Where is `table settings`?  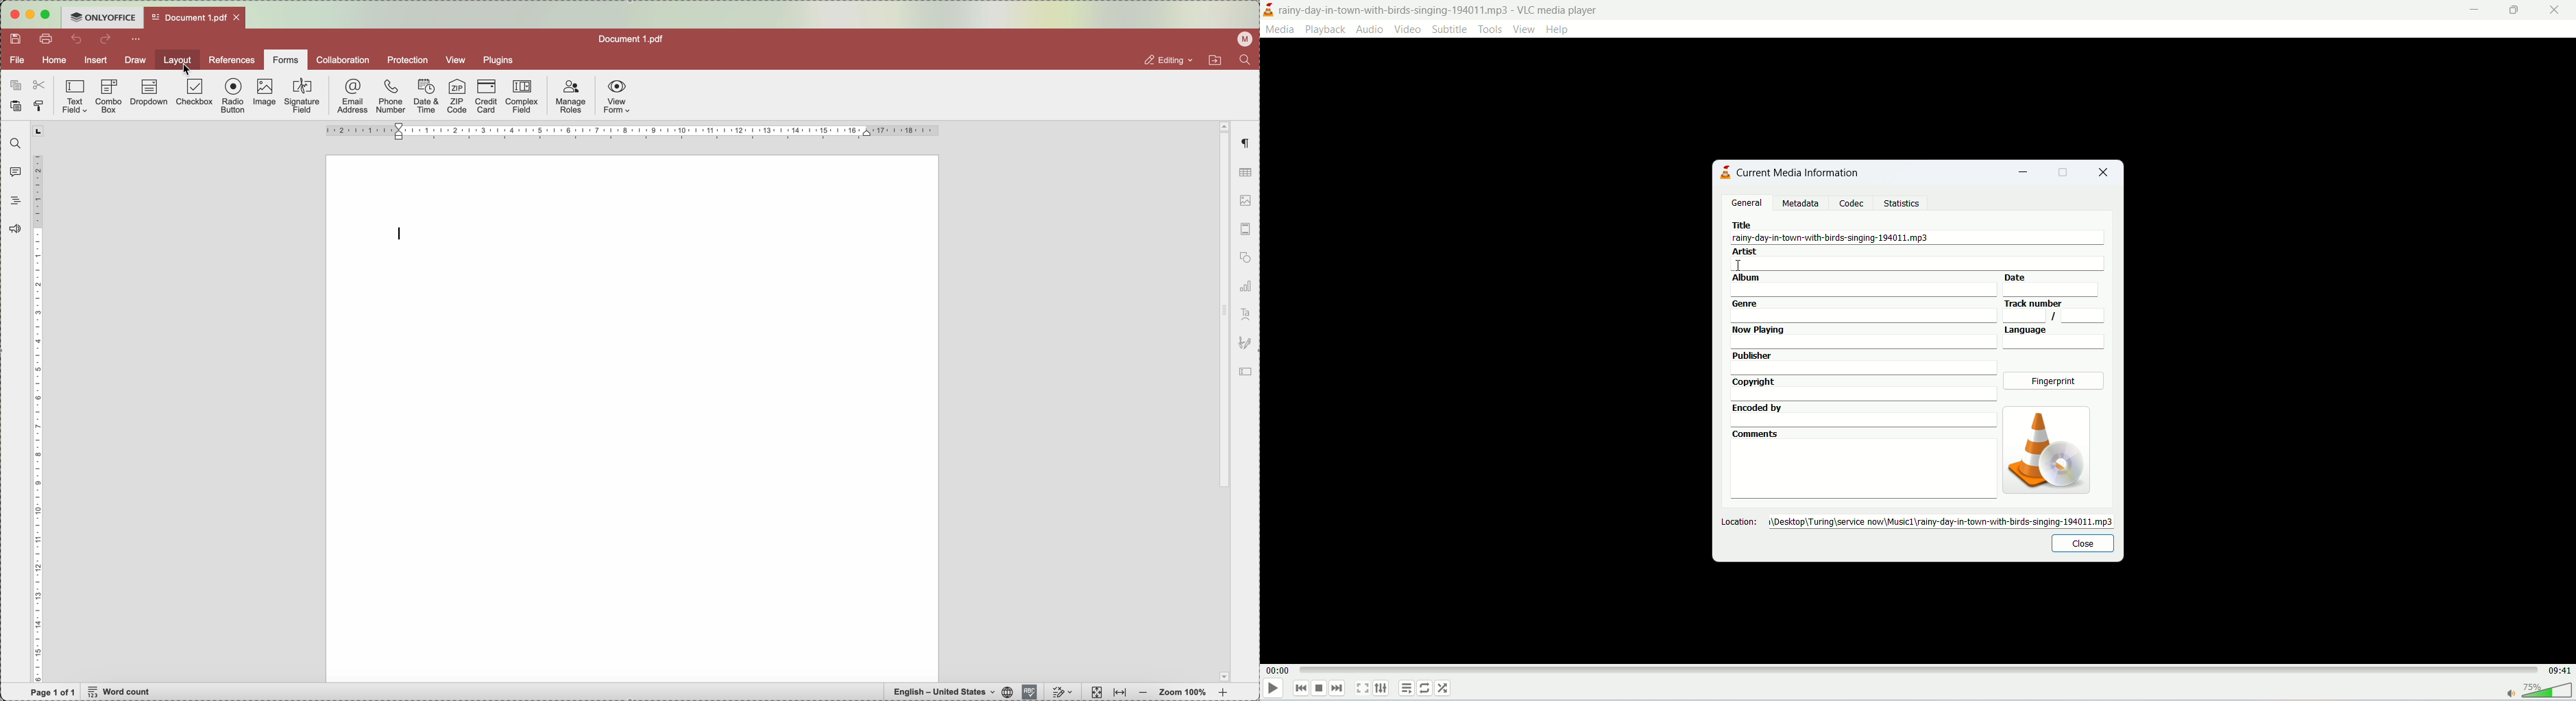
table settings is located at coordinates (1245, 172).